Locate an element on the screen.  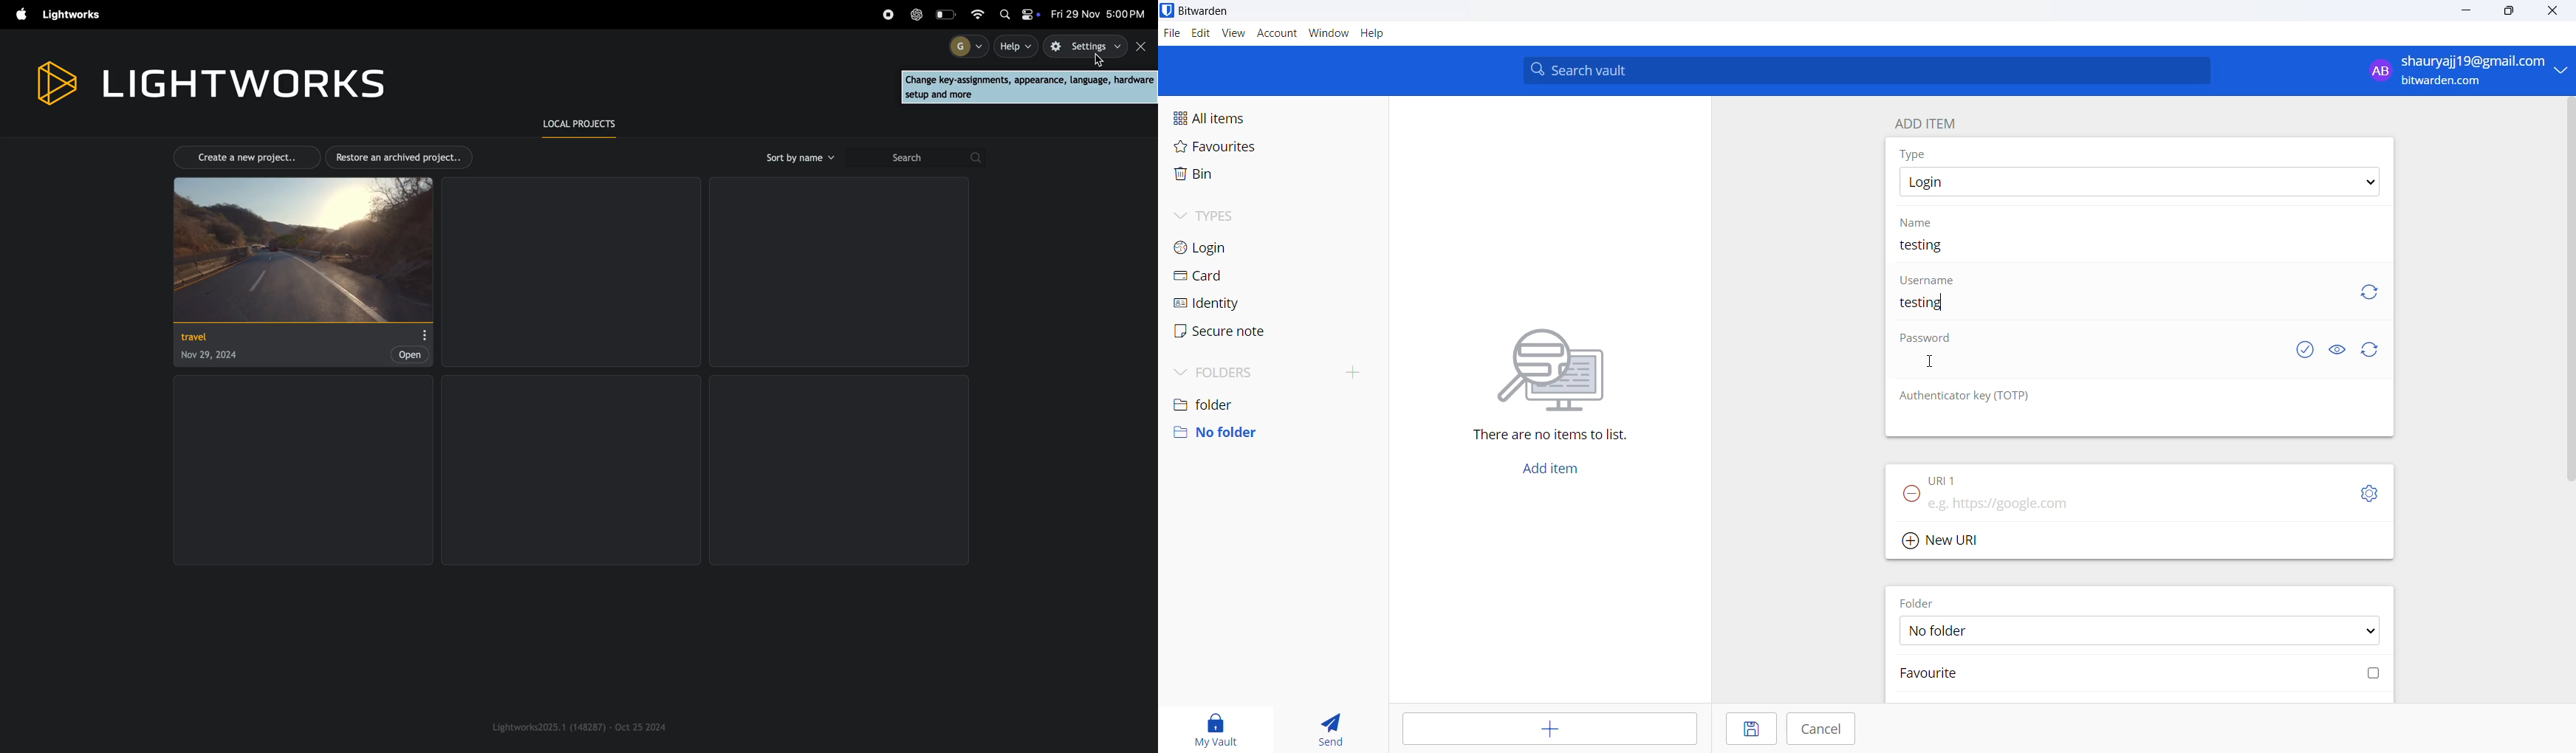
refresh is located at coordinates (2366, 292).